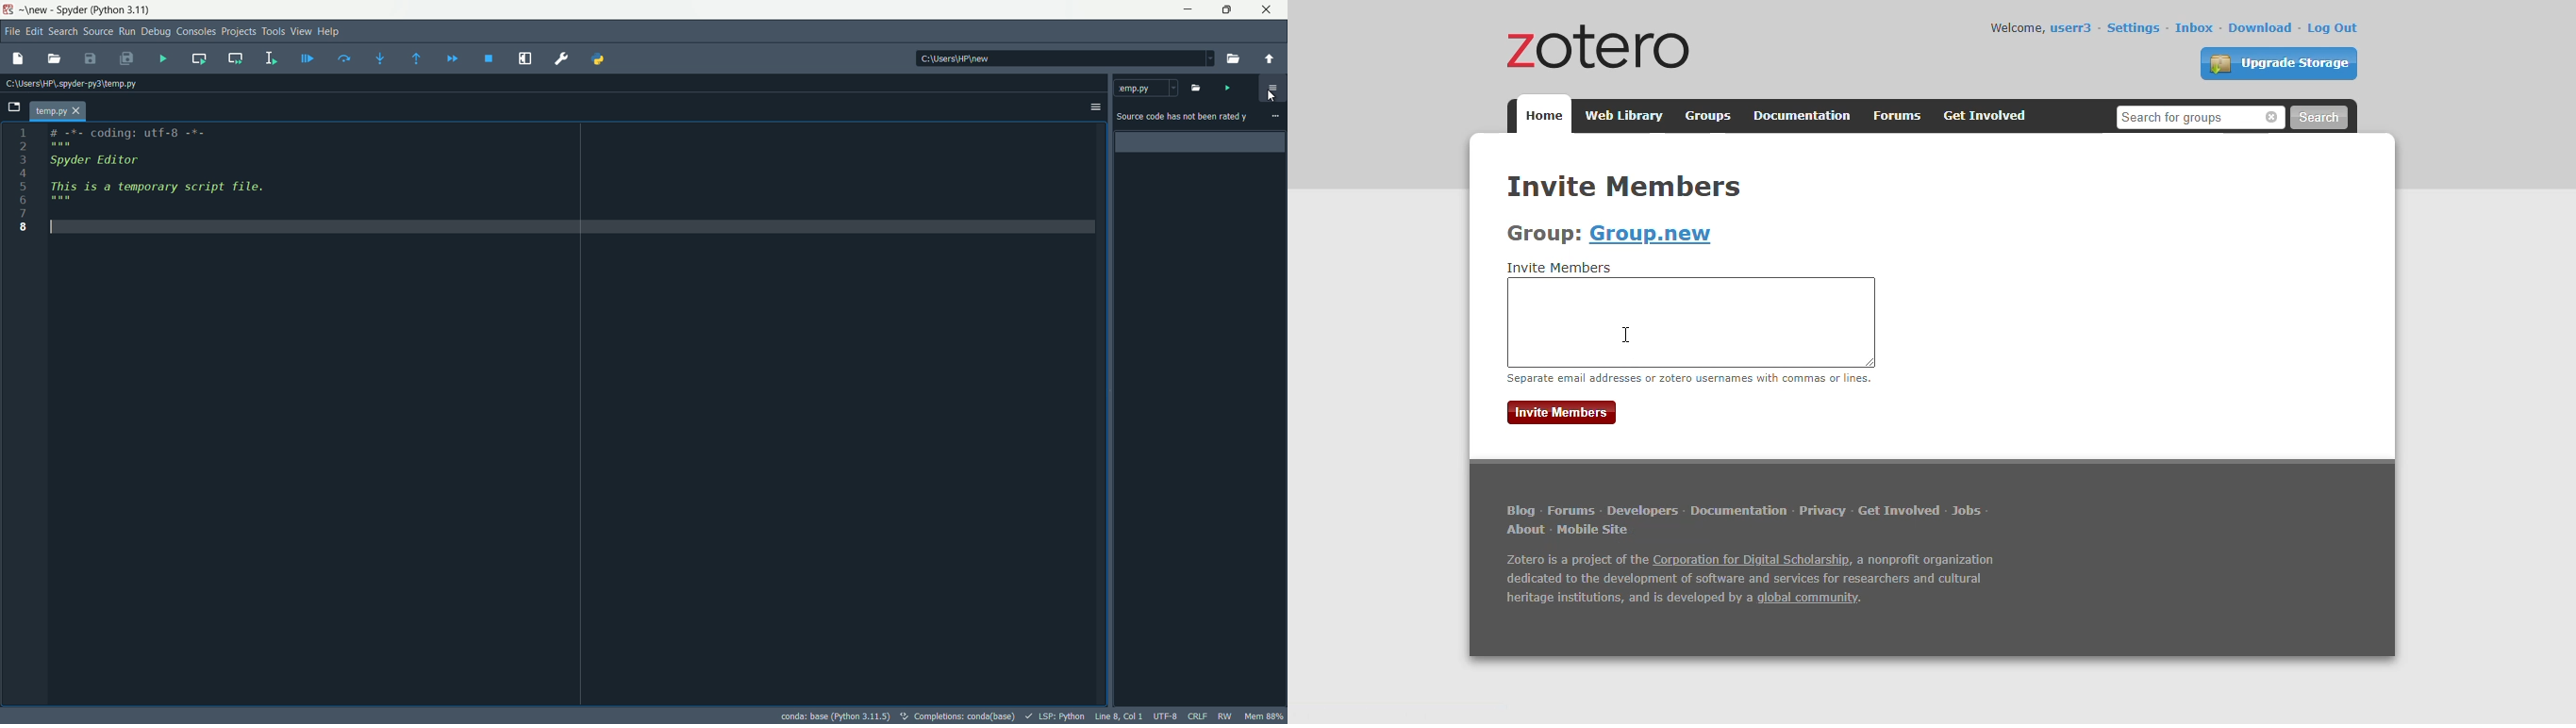 Image resolution: width=2576 pixels, height=728 pixels. I want to click on LSP:Python, so click(1056, 716).